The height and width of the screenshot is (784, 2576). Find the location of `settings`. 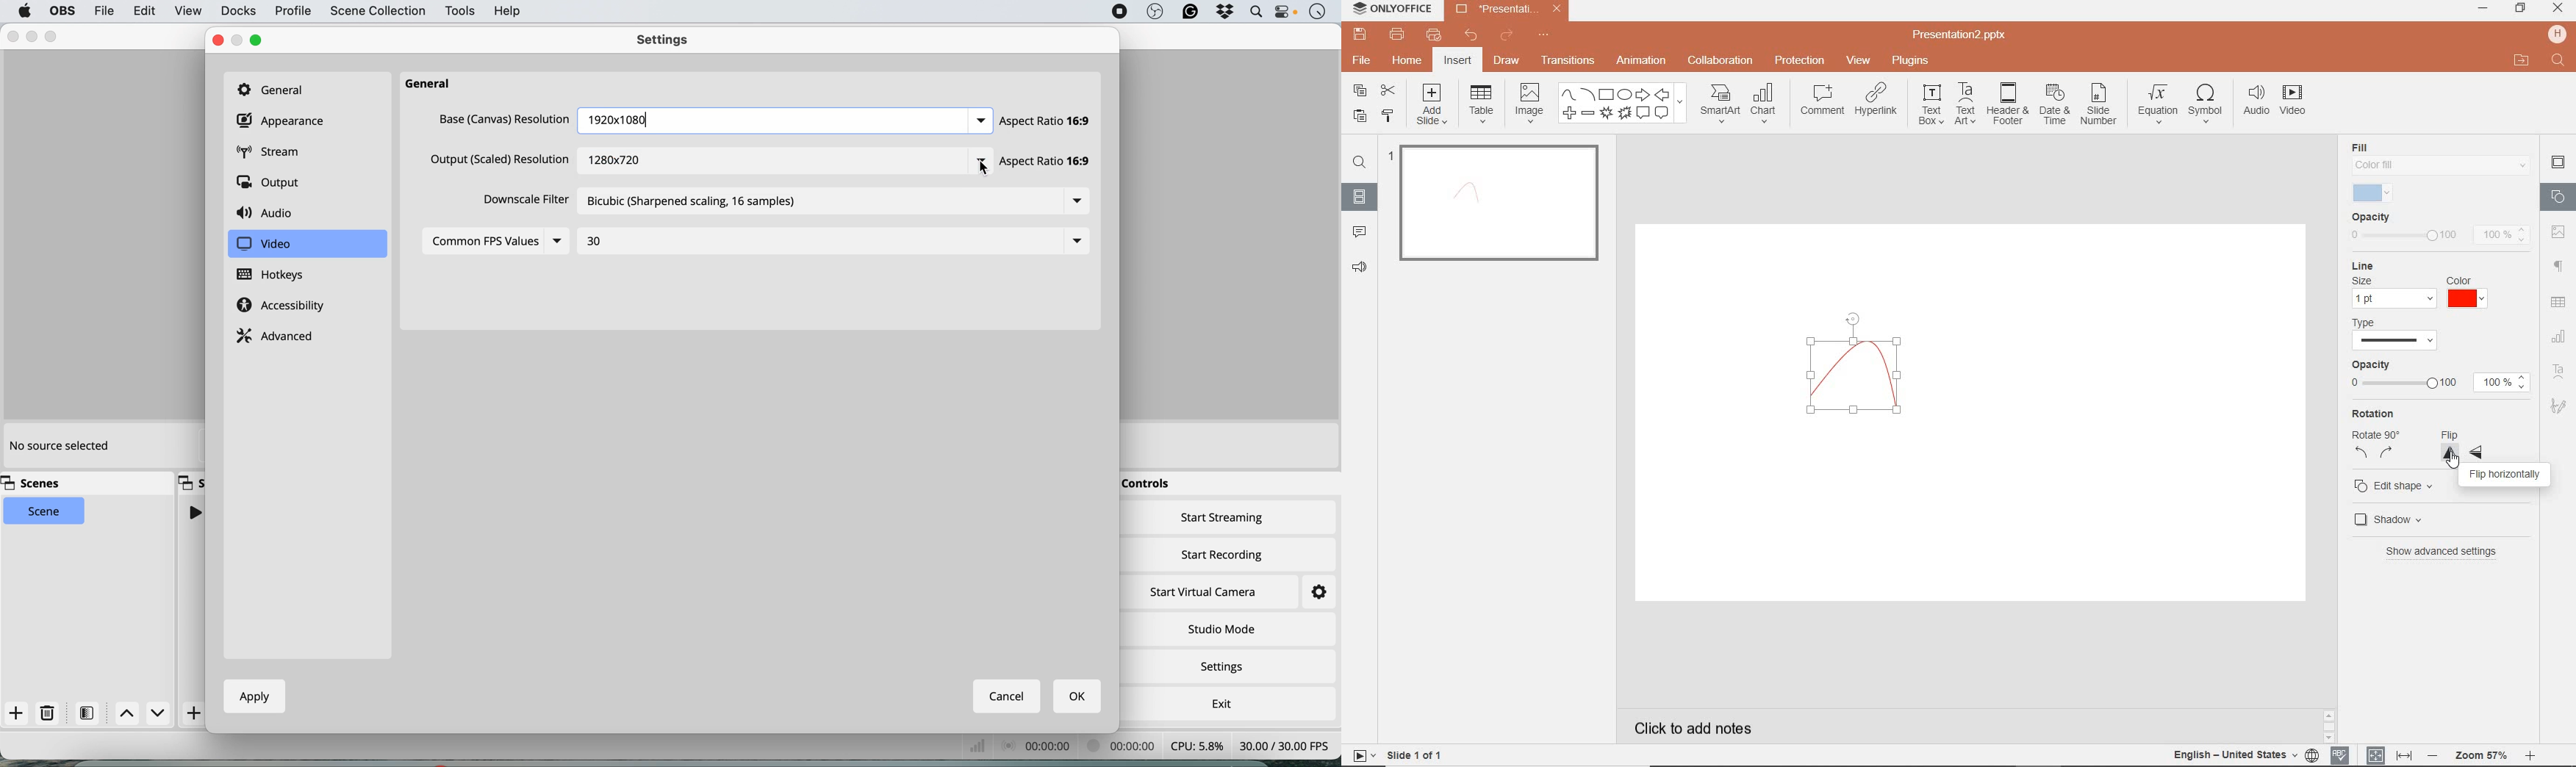

settings is located at coordinates (1309, 593).